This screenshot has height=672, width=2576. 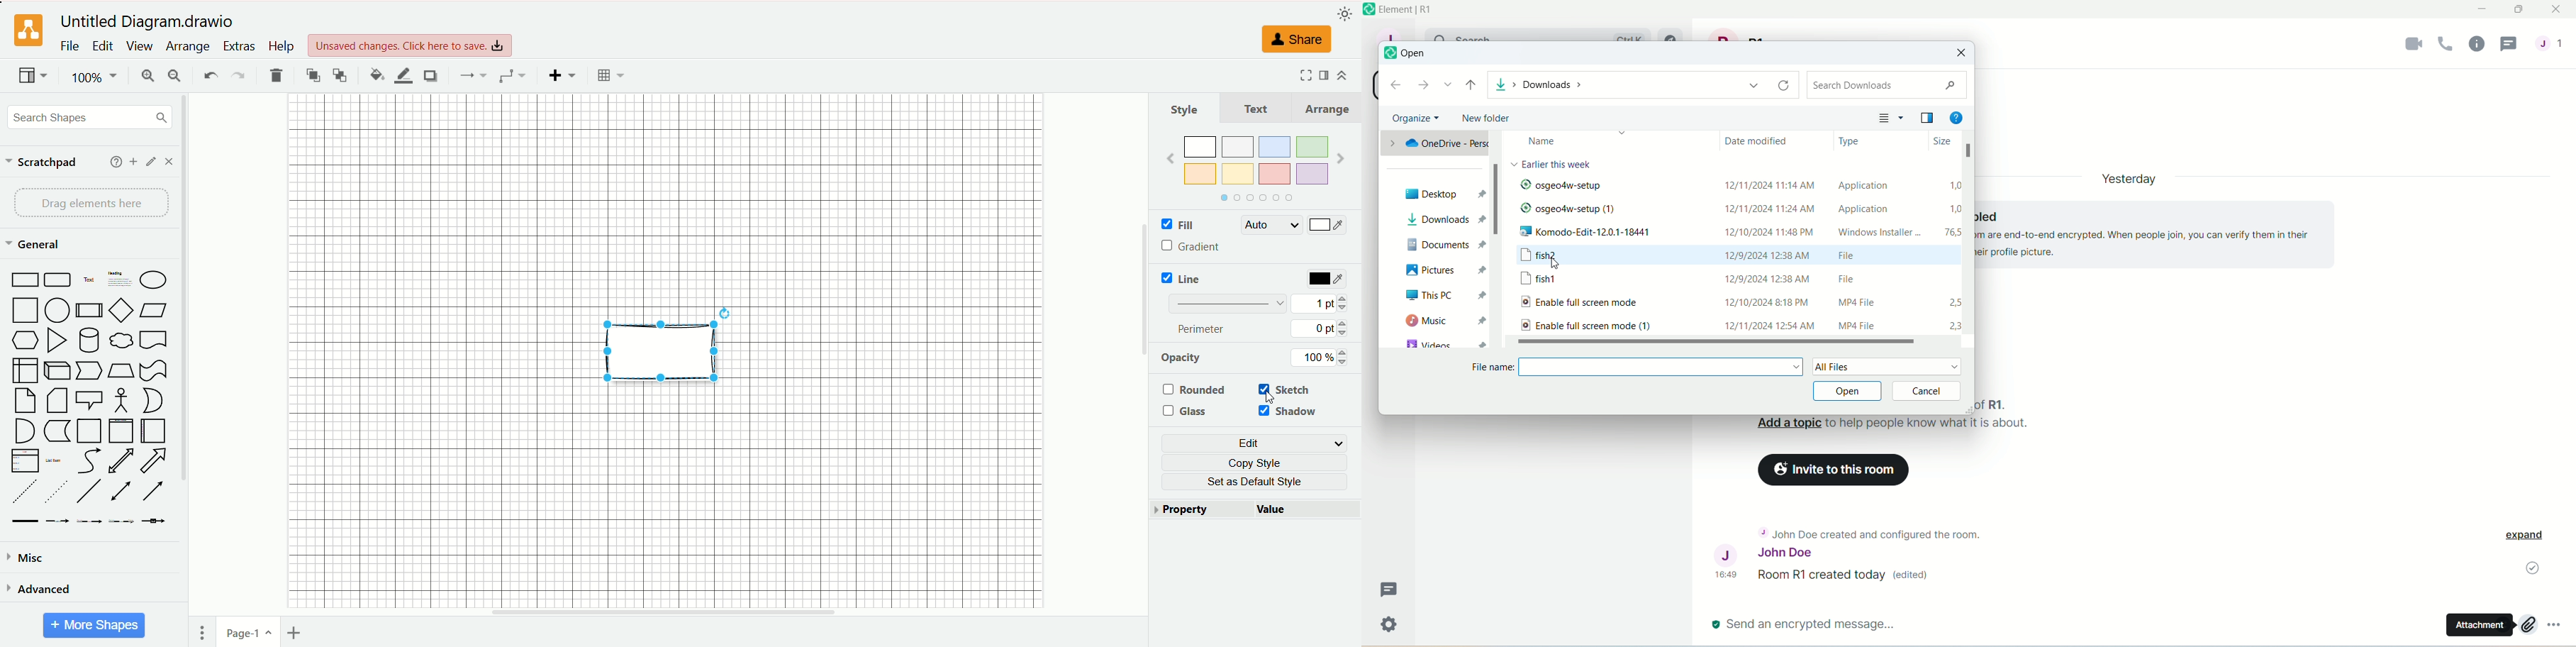 I want to click on element | R1, so click(x=1418, y=10).